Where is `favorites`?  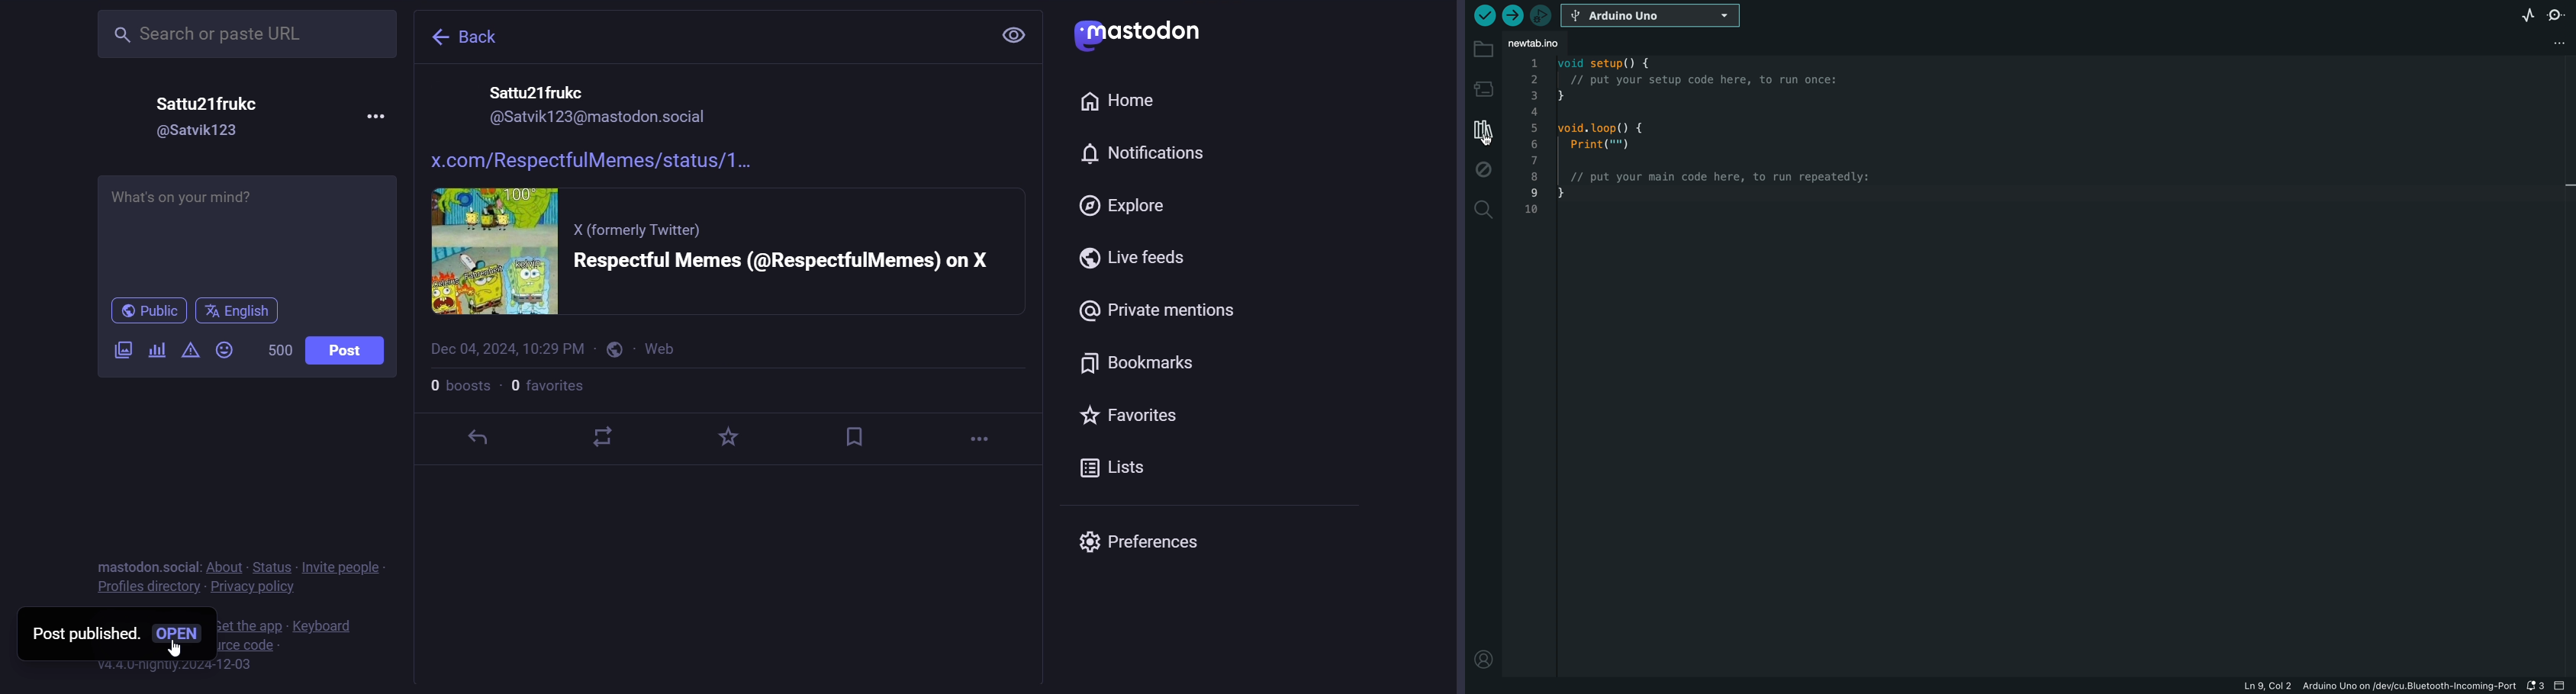 favorites is located at coordinates (1131, 417).